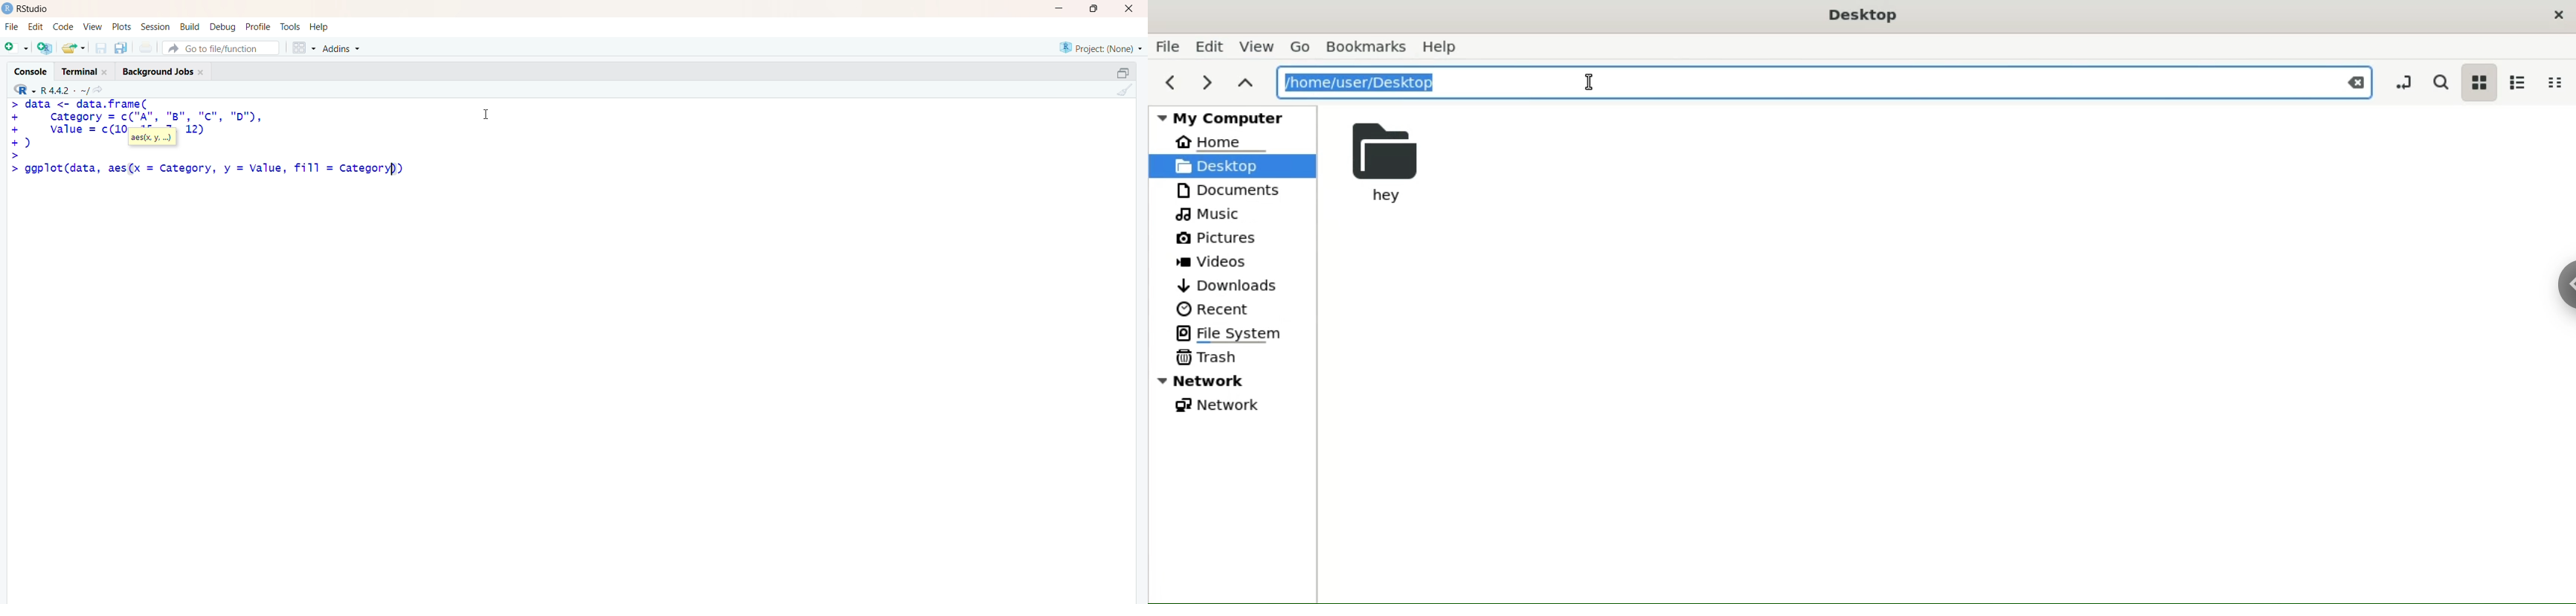 The height and width of the screenshot is (616, 2576). What do you see at coordinates (12, 27) in the screenshot?
I see `File` at bounding box center [12, 27].